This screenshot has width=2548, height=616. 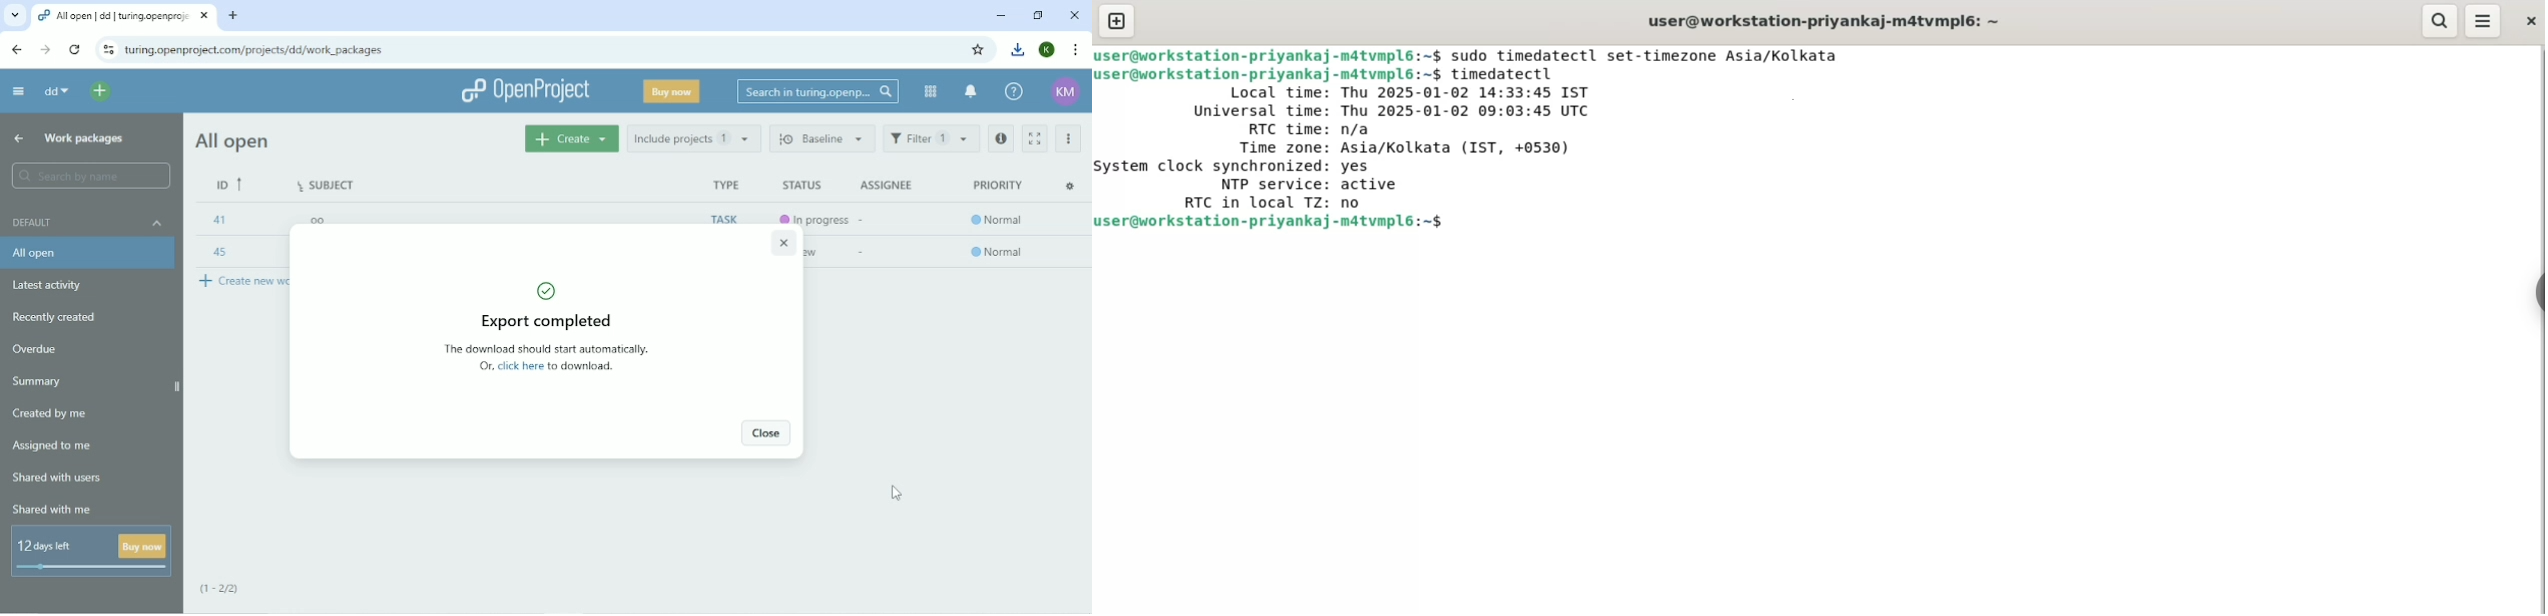 I want to click on dd, so click(x=55, y=93).